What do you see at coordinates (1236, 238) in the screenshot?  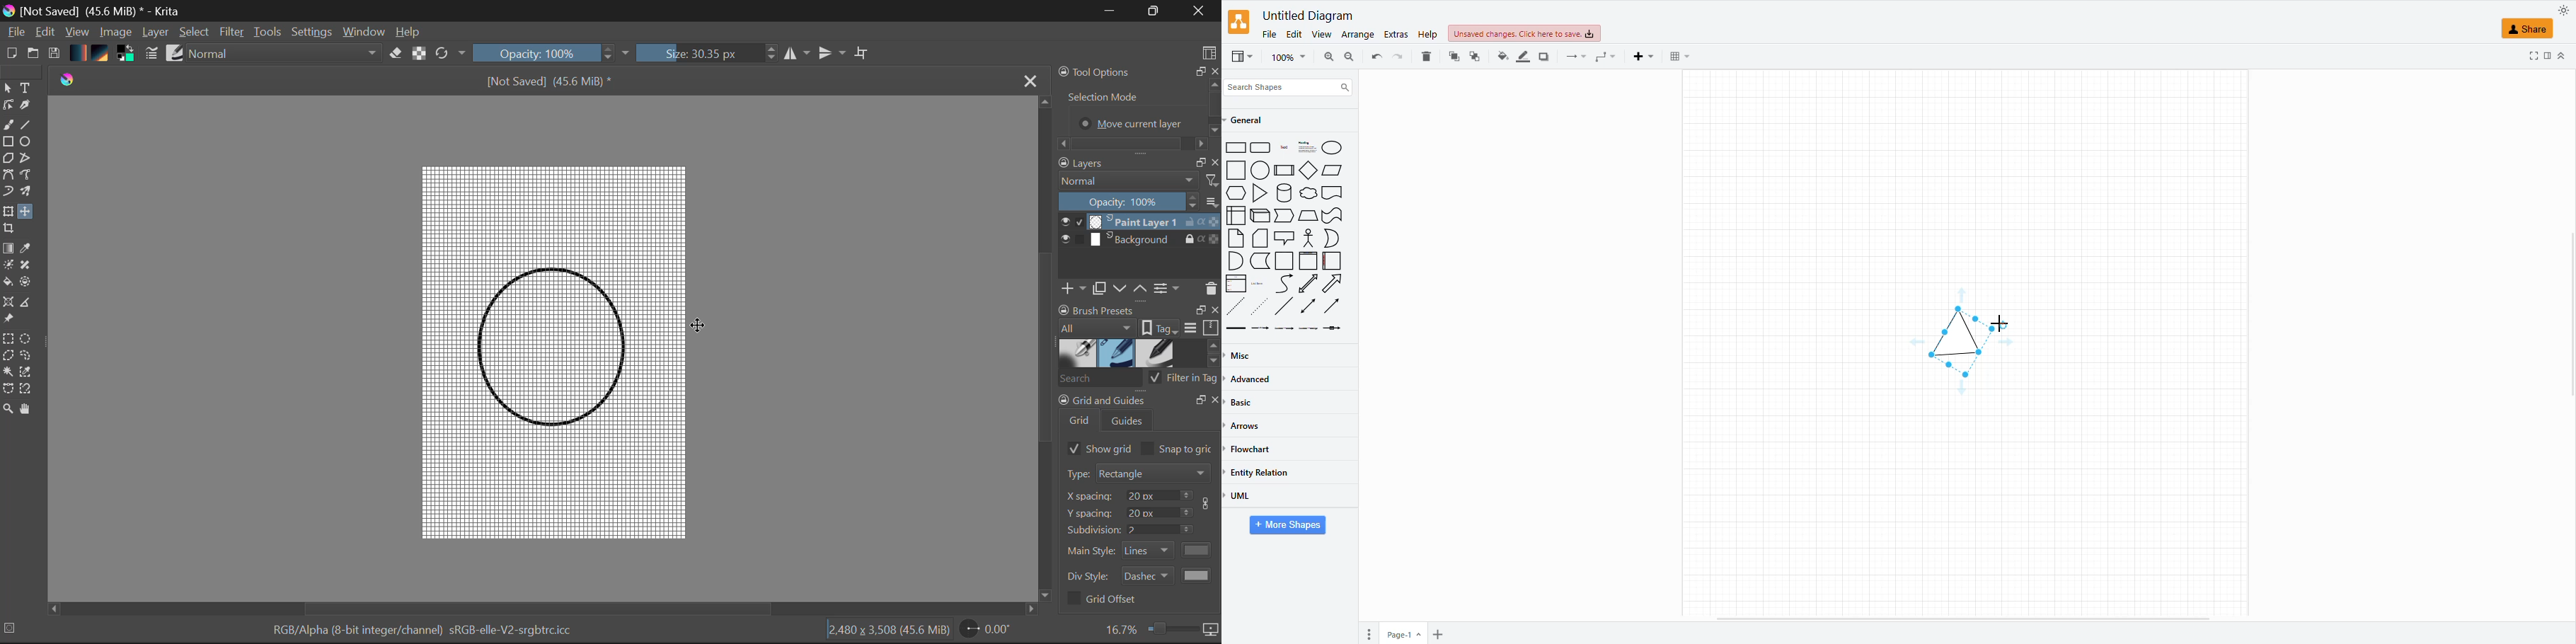 I see `File Icon` at bounding box center [1236, 238].